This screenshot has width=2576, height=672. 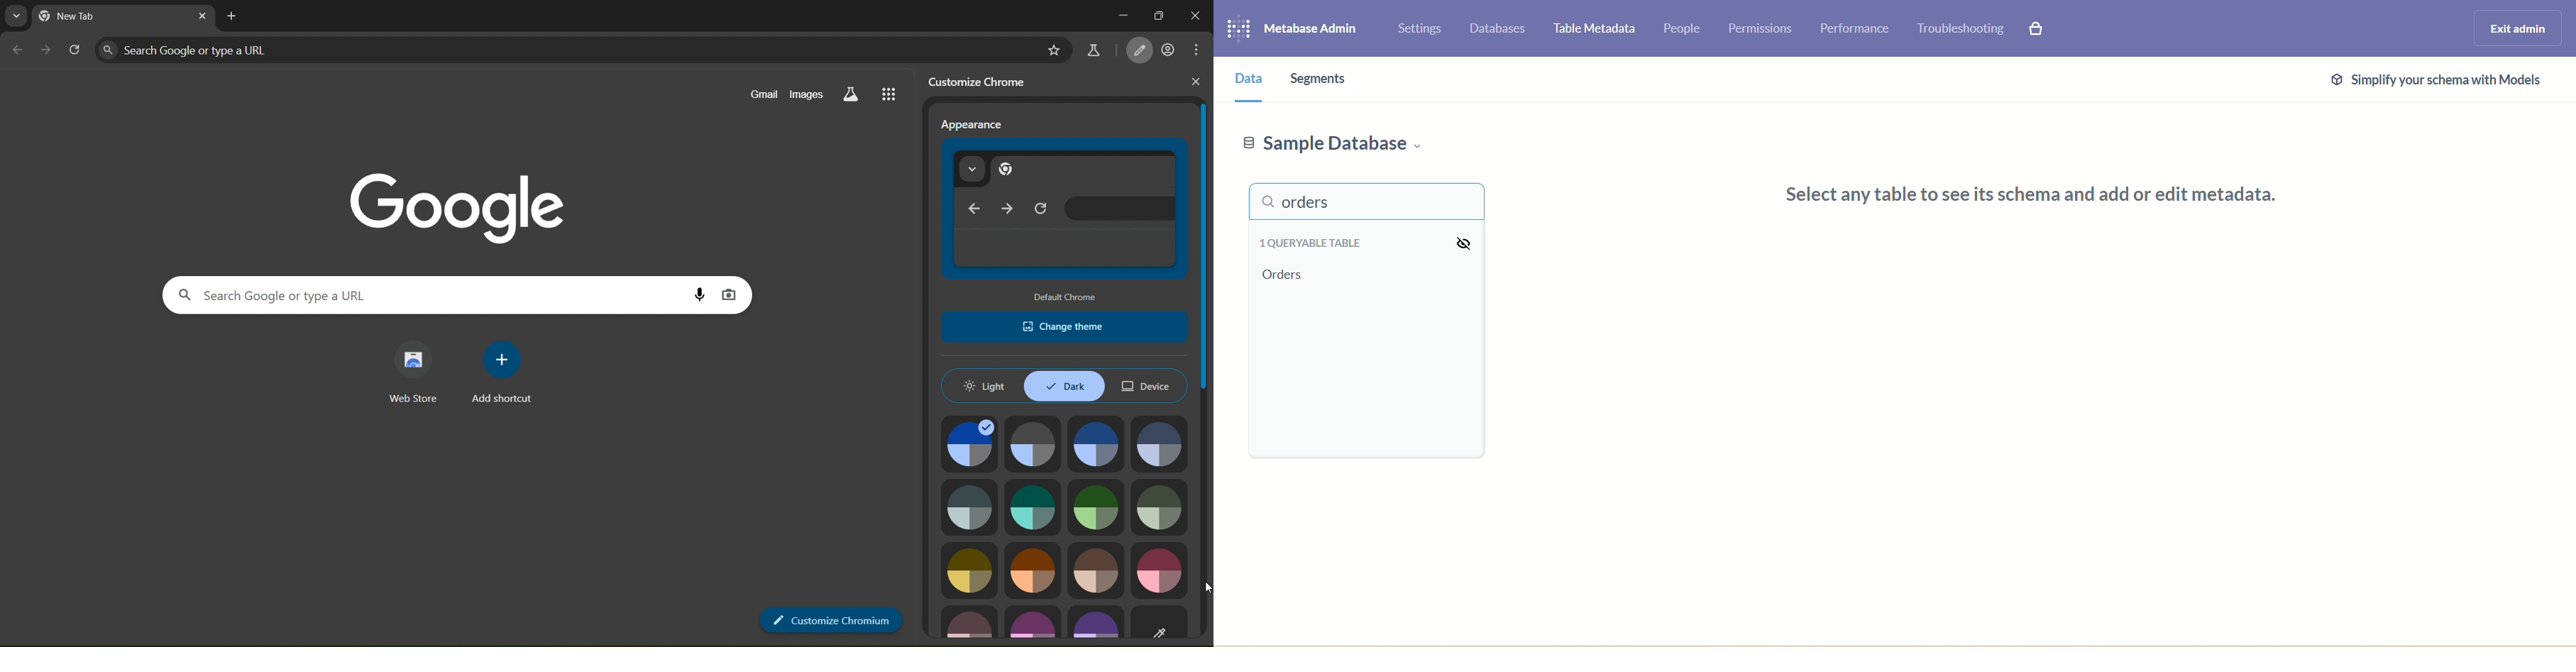 What do you see at coordinates (1761, 28) in the screenshot?
I see `permissions` at bounding box center [1761, 28].